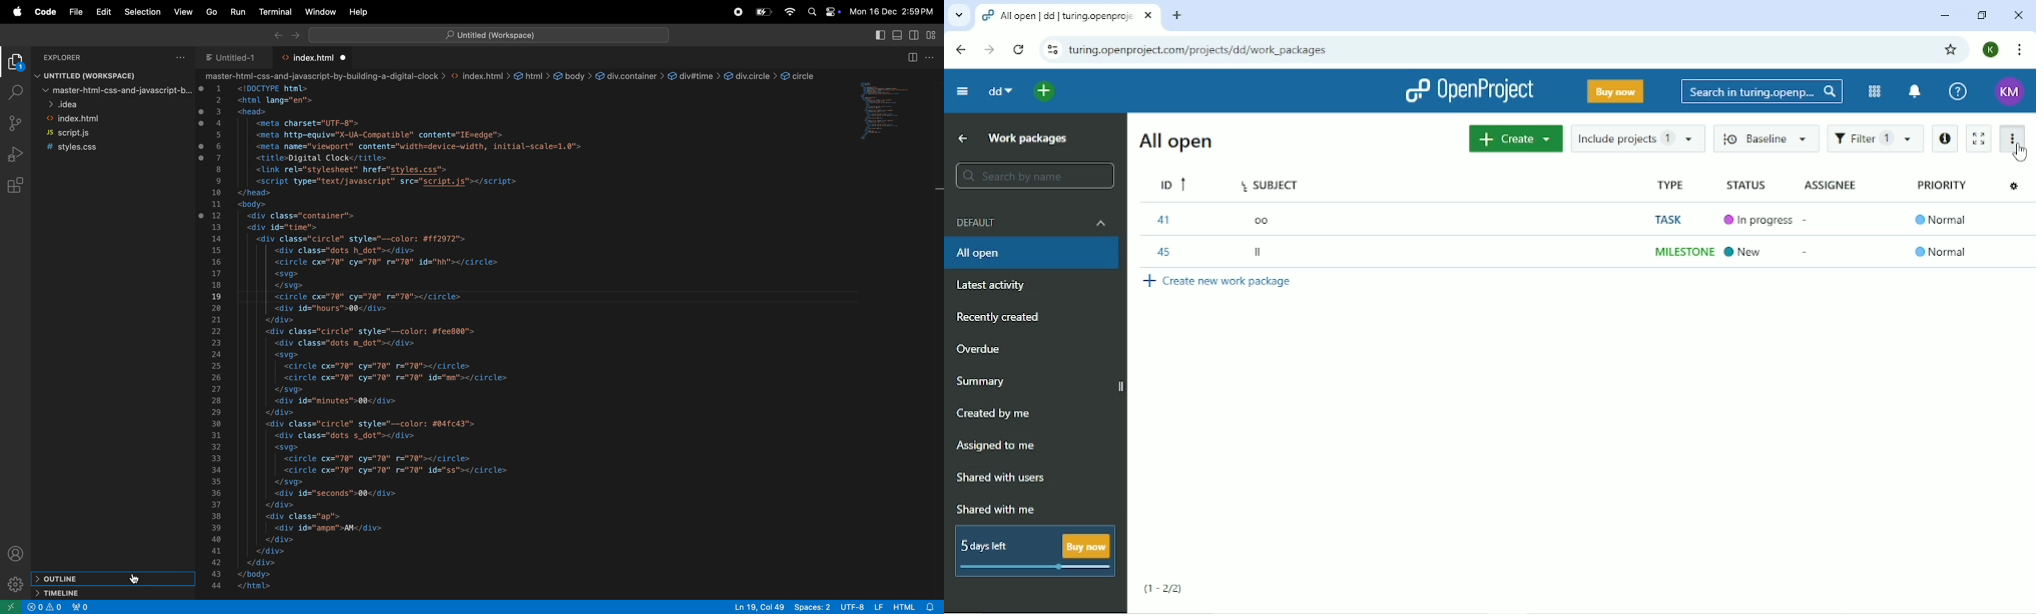 This screenshot has width=2044, height=616. I want to click on backward, so click(958, 49).